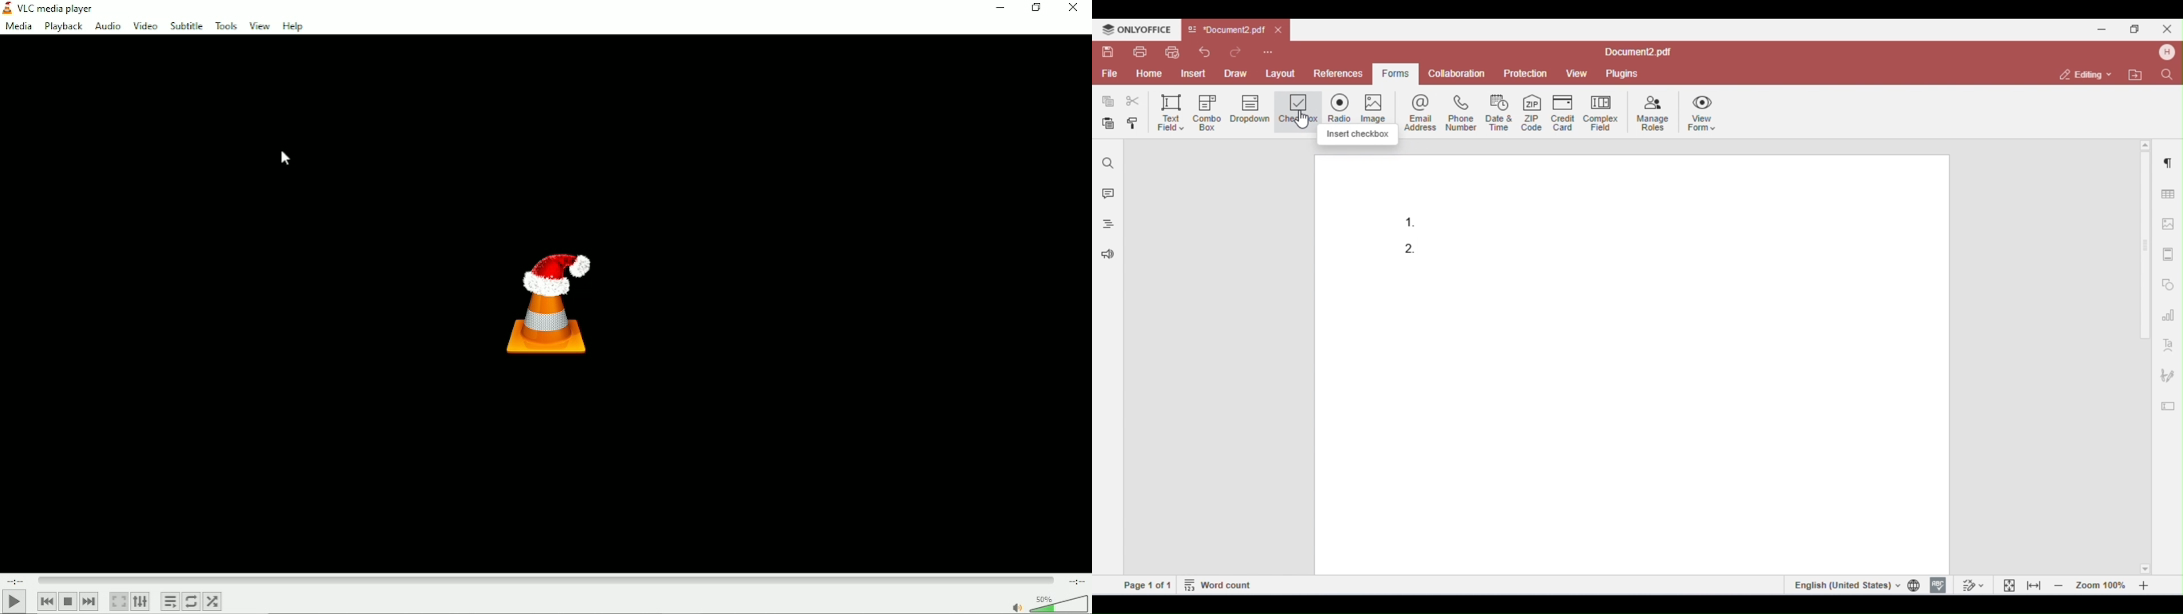  What do you see at coordinates (142, 602) in the screenshot?
I see `show extended settings` at bounding box center [142, 602].